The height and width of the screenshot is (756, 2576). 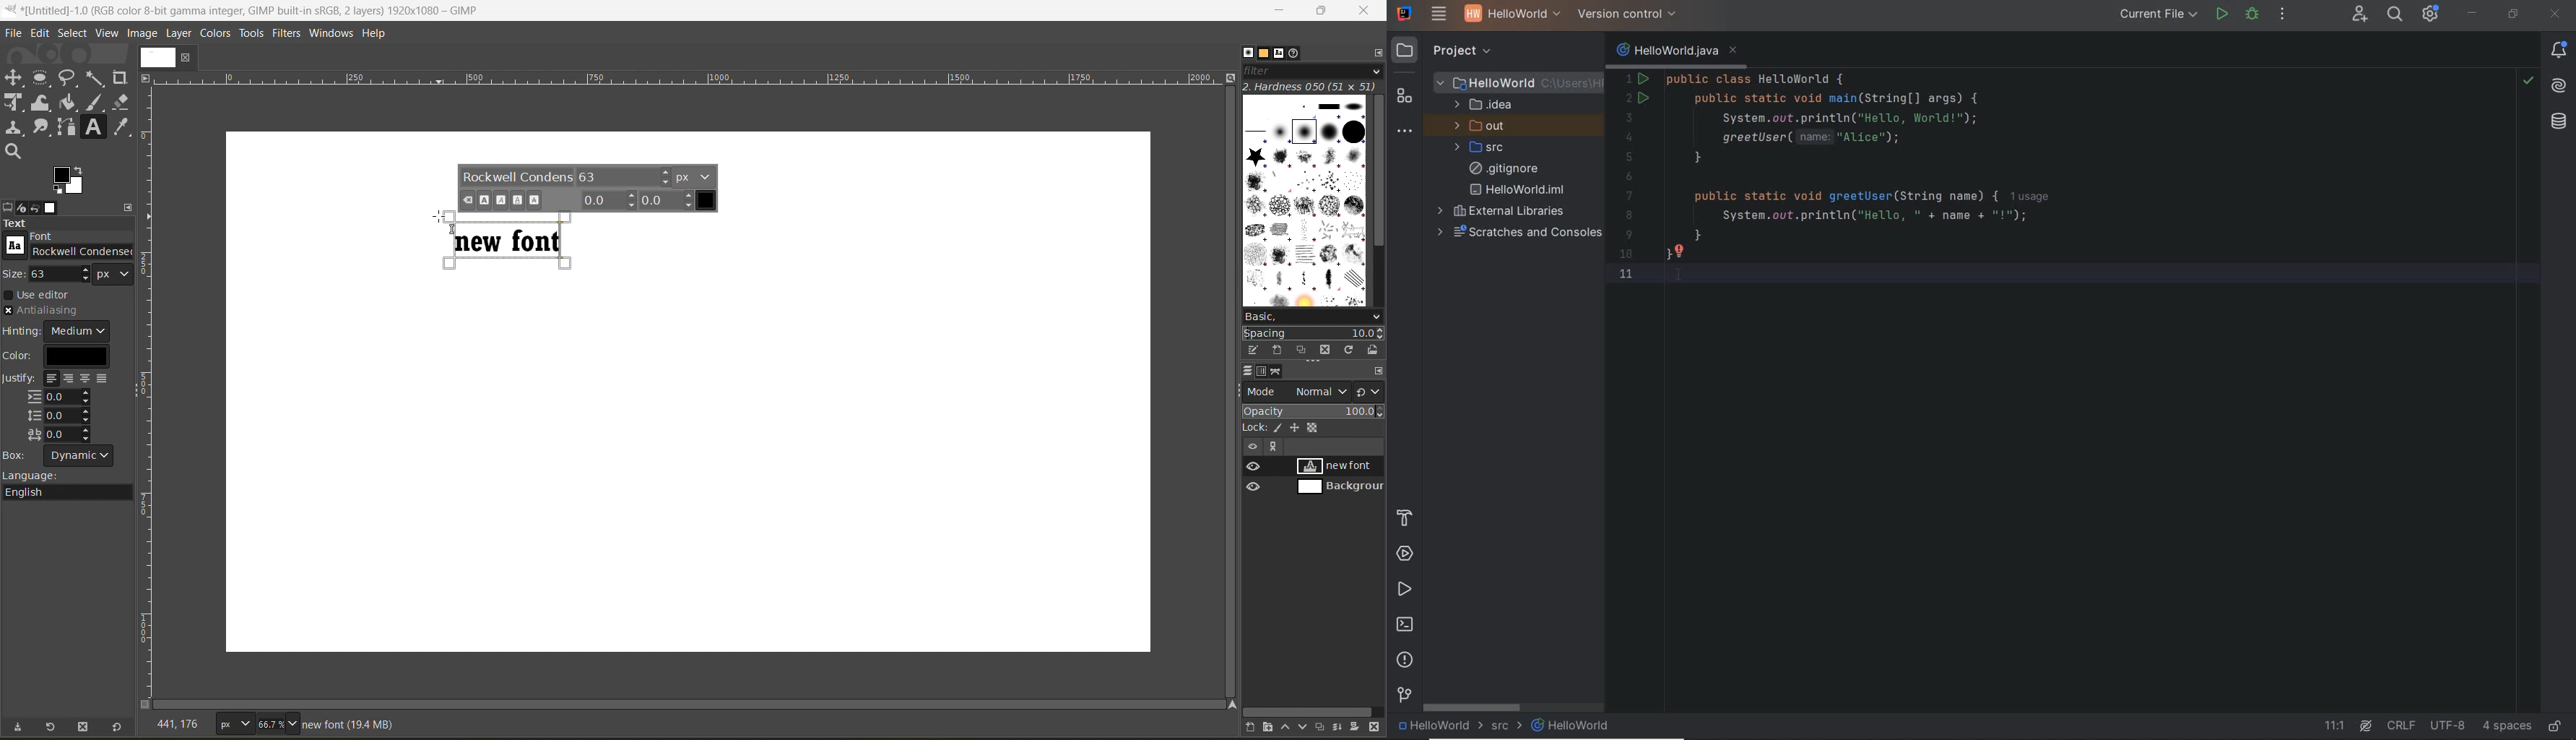 What do you see at coordinates (66, 274) in the screenshot?
I see `size` at bounding box center [66, 274].